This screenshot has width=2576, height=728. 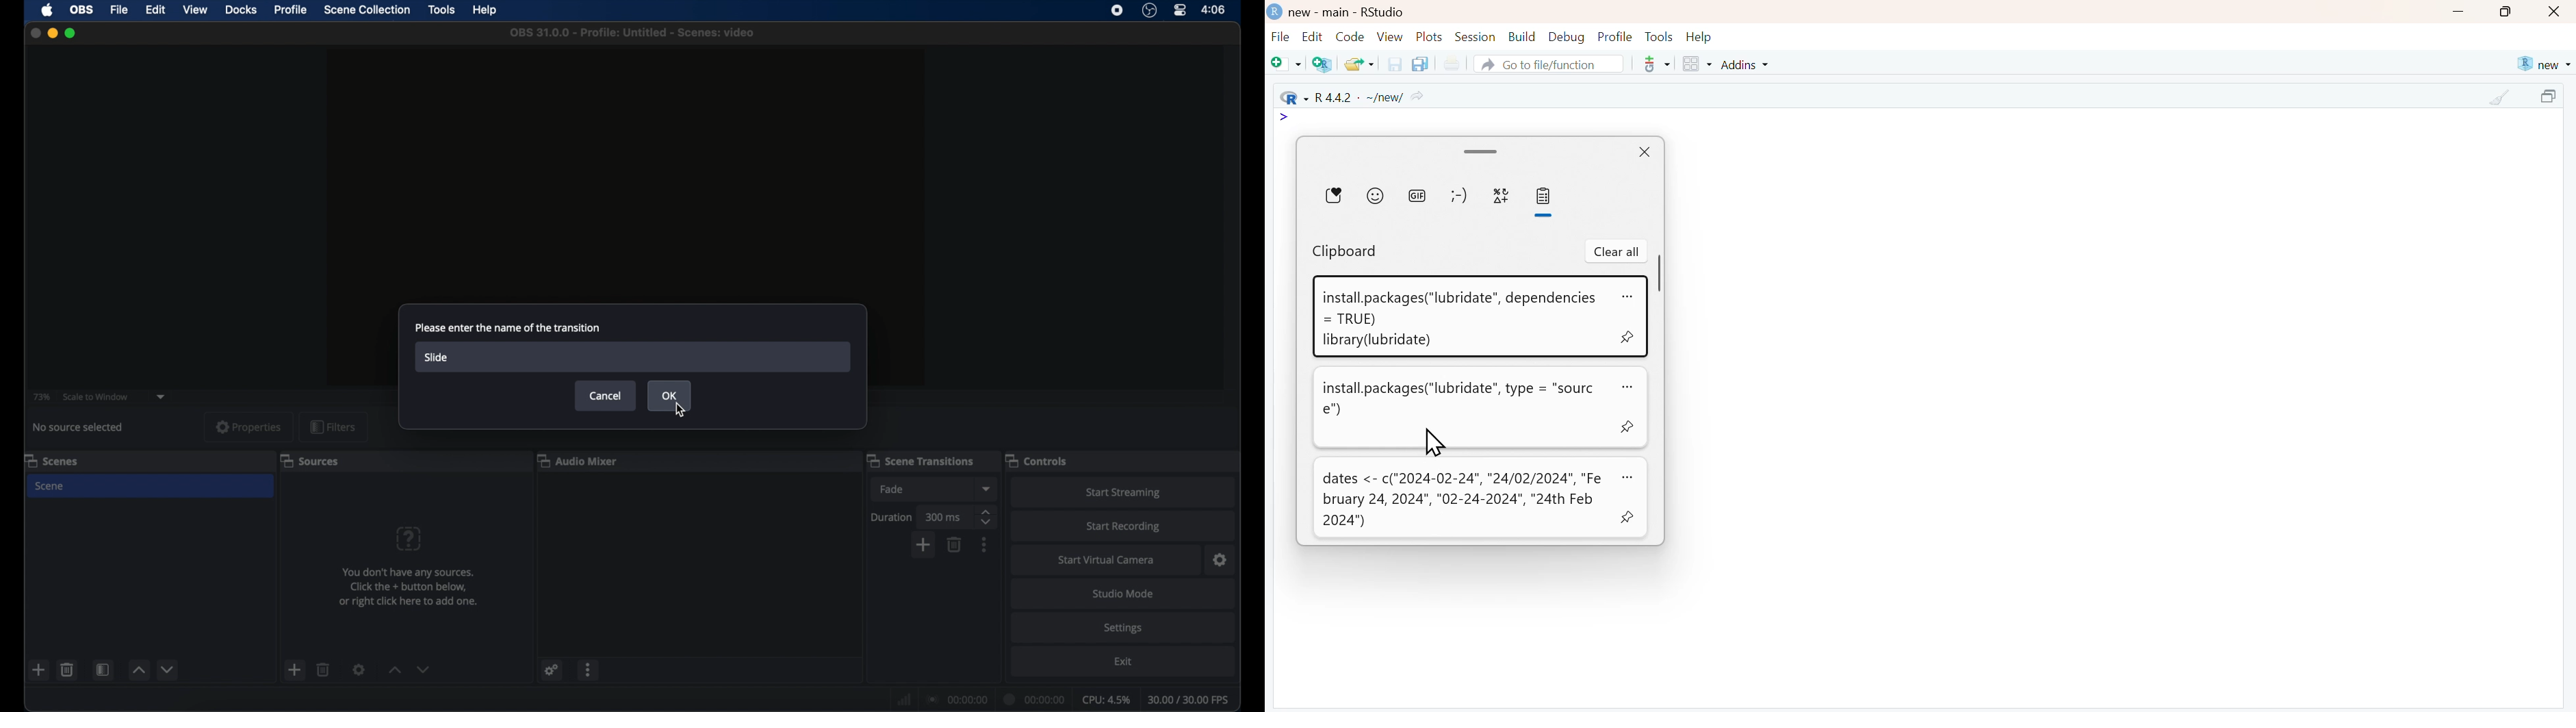 I want to click on R 4.4.2 . ~/new/, so click(x=1353, y=97).